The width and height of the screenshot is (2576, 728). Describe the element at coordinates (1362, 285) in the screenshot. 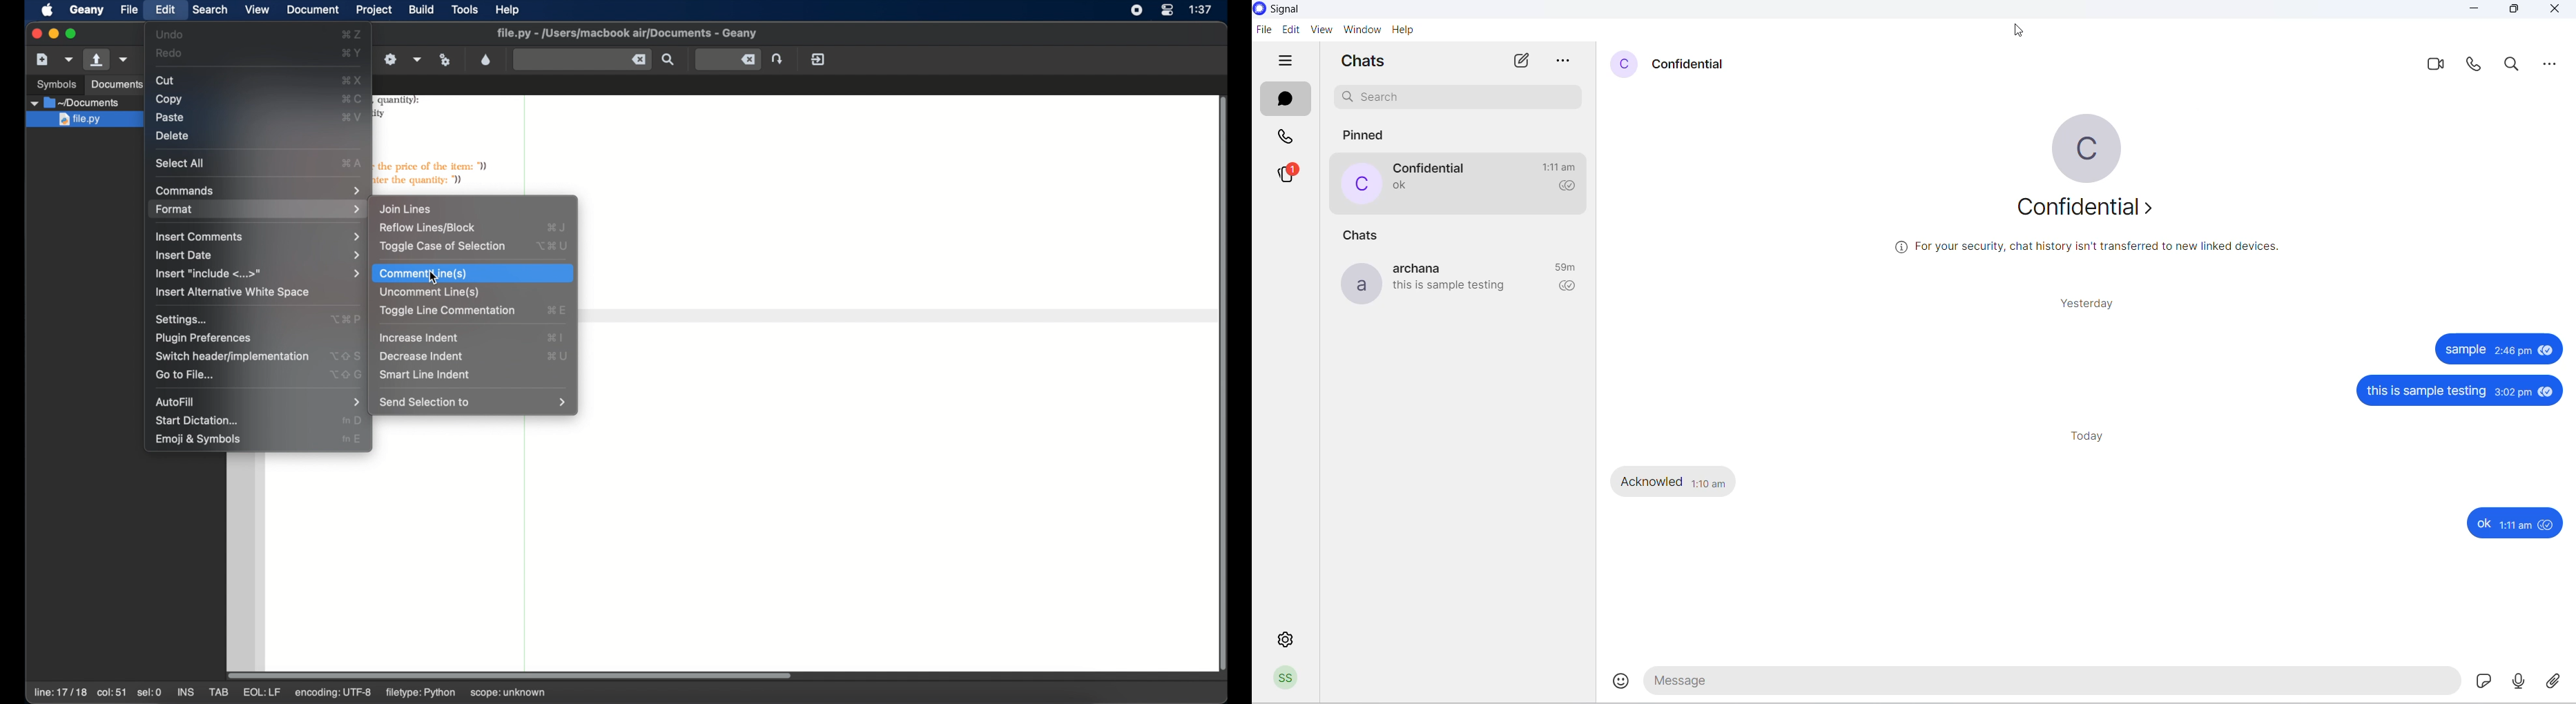

I see `profile picture` at that location.